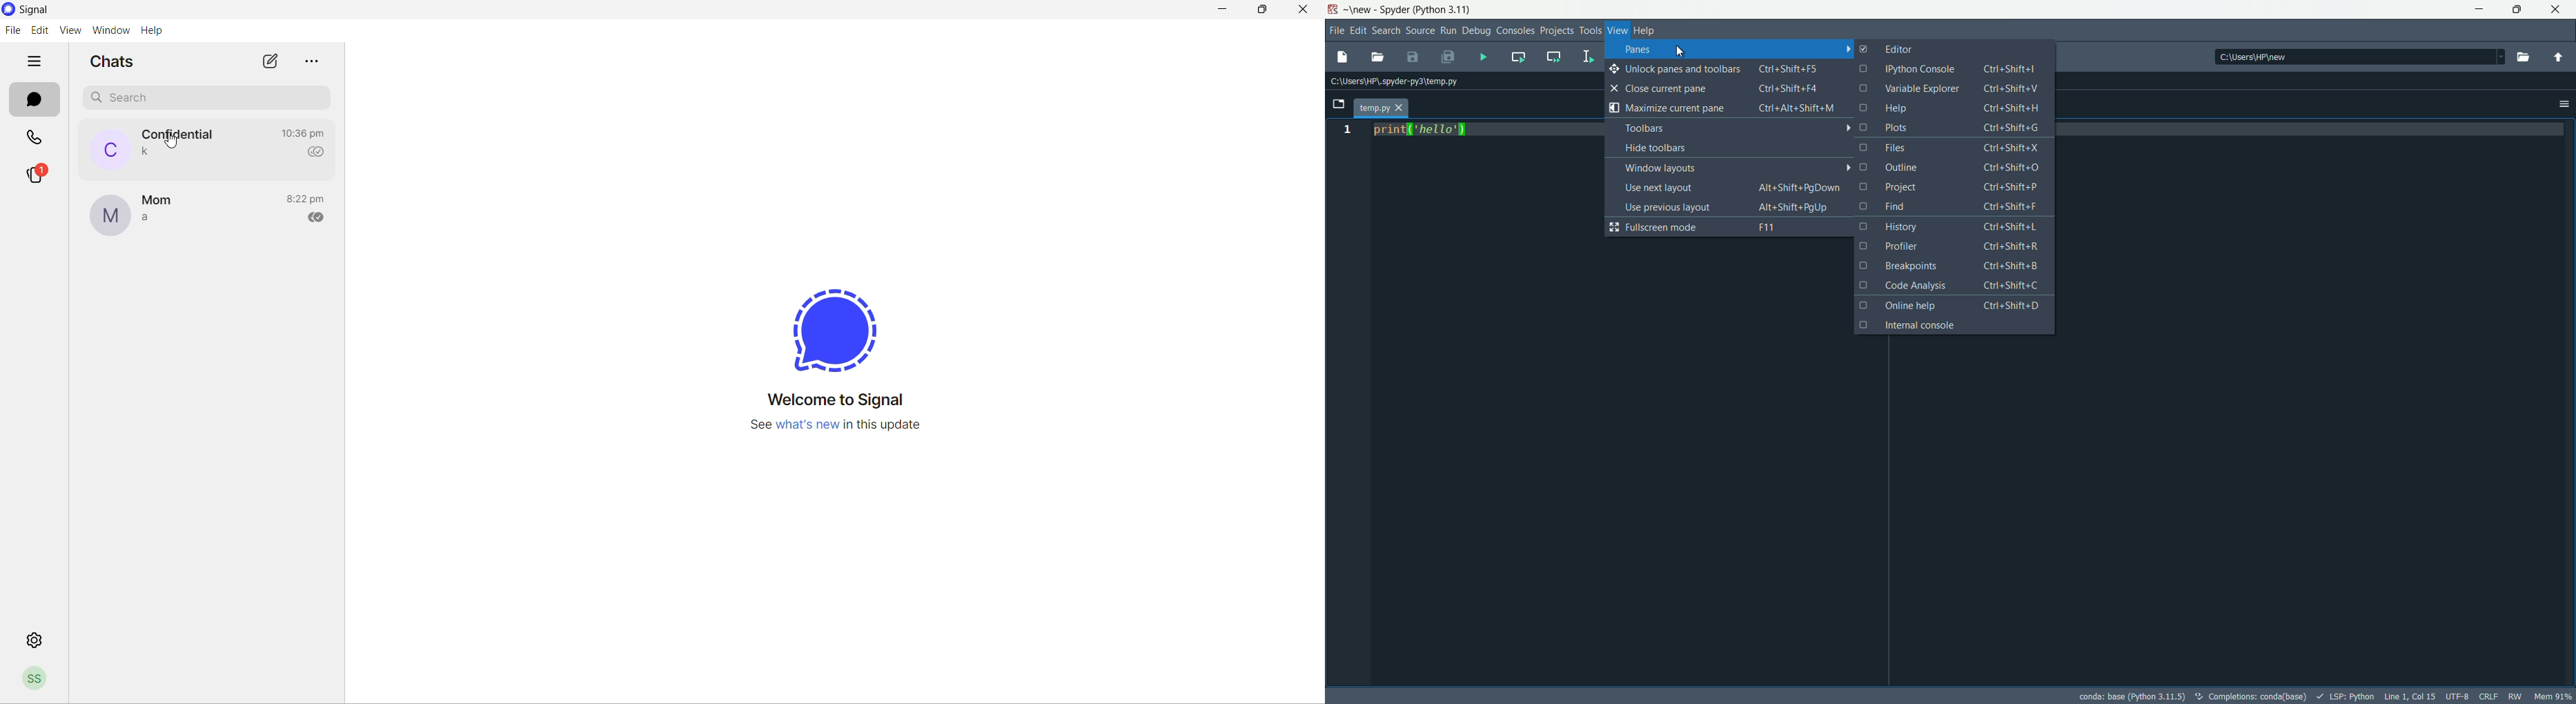 The width and height of the screenshot is (2576, 728). I want to click on last message, so click(146, 220).